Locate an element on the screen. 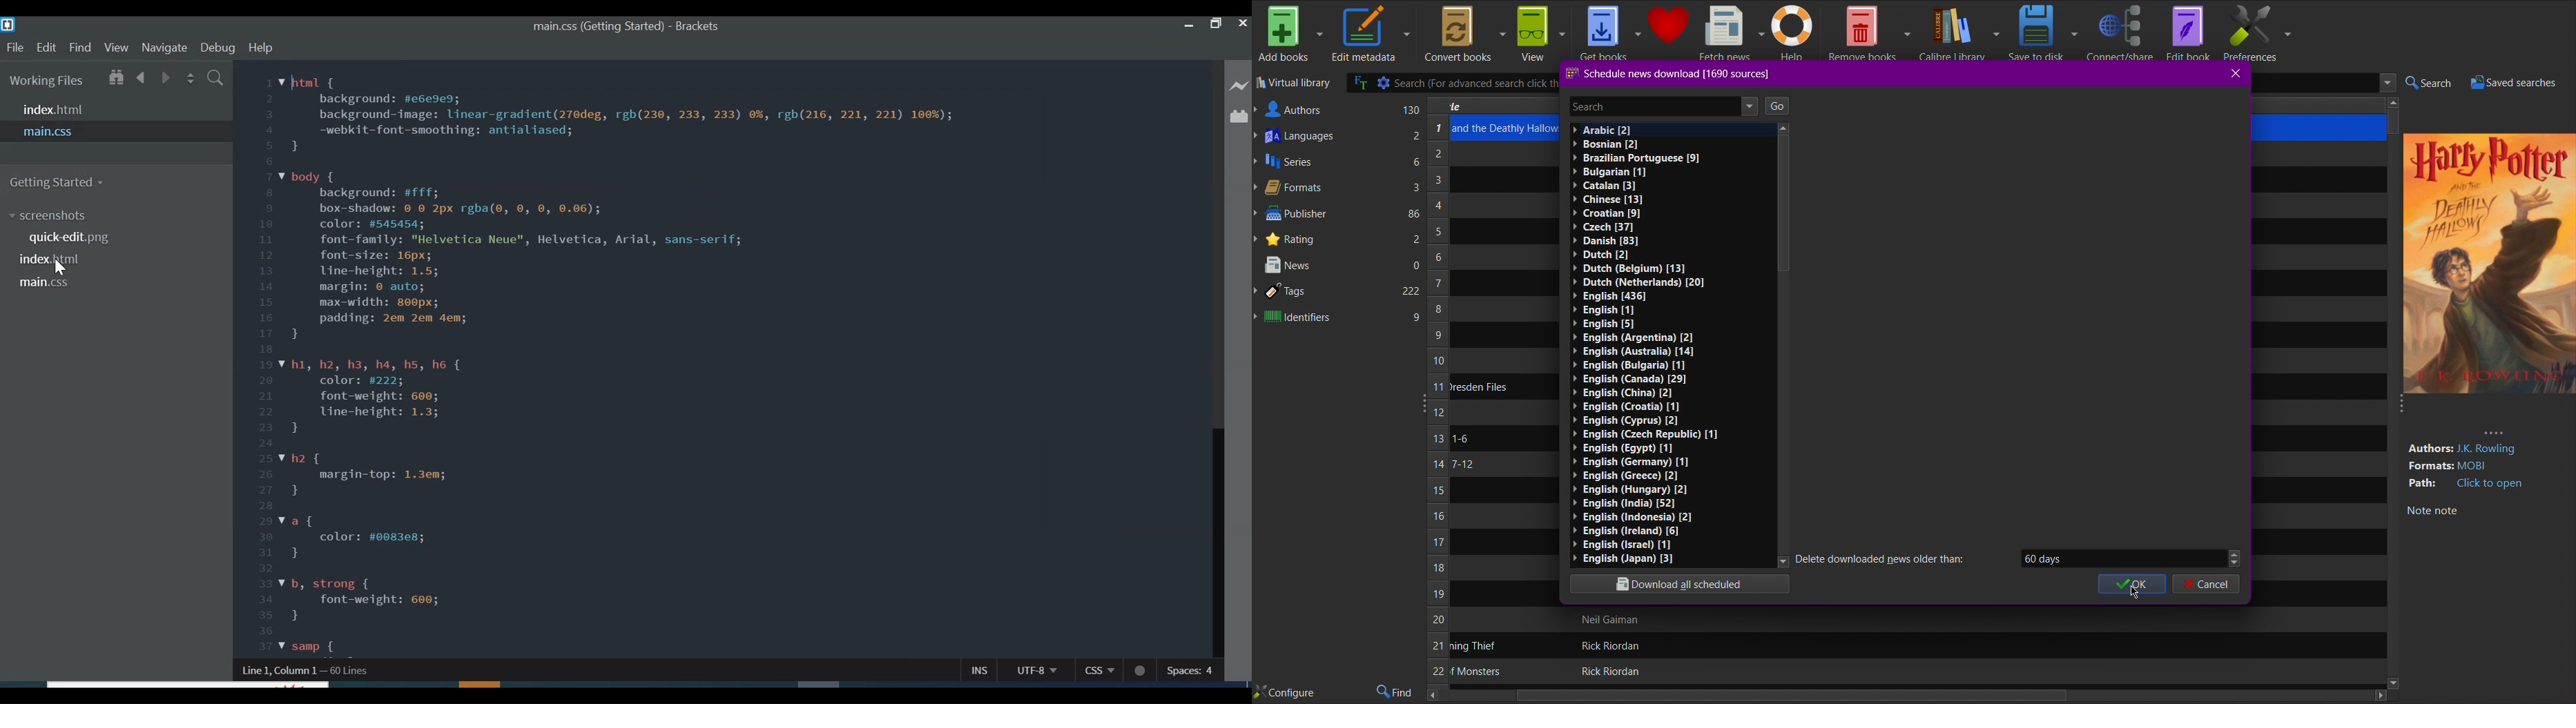 The image size is (2576, 728). English (israel) [1] is located at coordinates (1621, 545).